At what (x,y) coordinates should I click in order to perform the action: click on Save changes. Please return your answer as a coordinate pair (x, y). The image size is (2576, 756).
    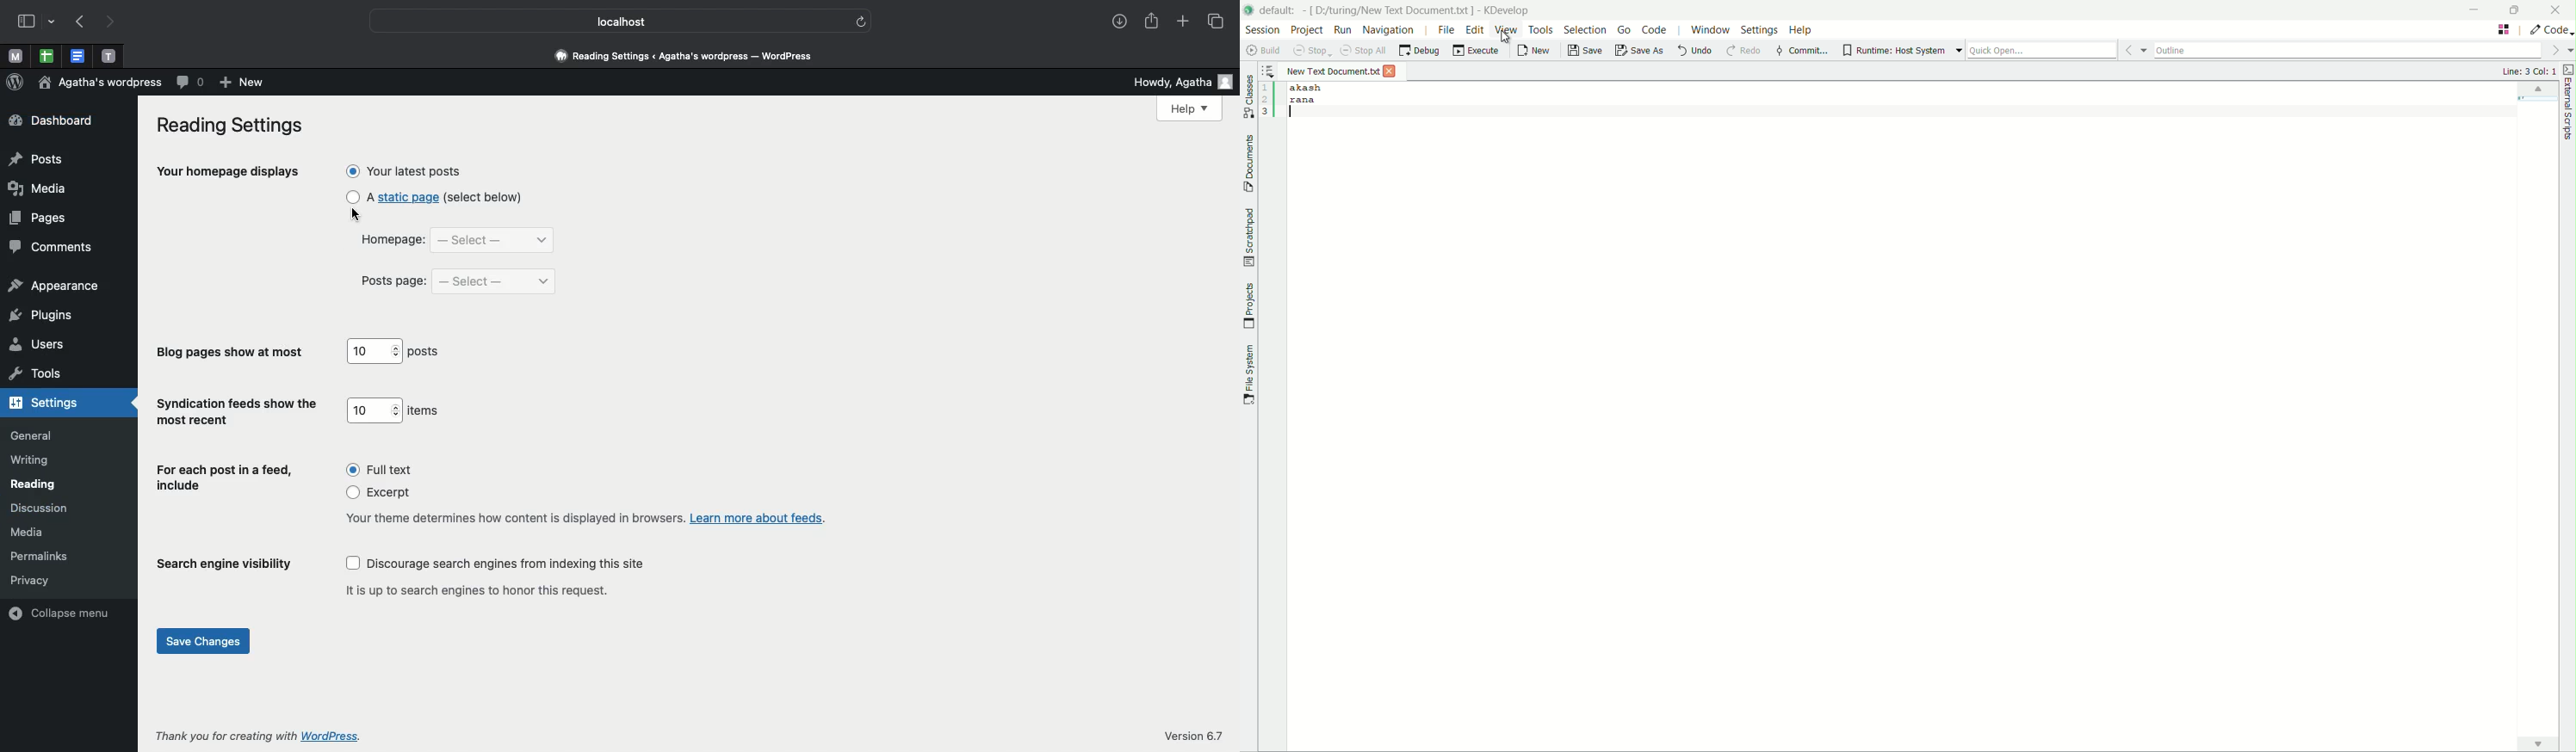
    Looking at the image, I should click on (205, 643).